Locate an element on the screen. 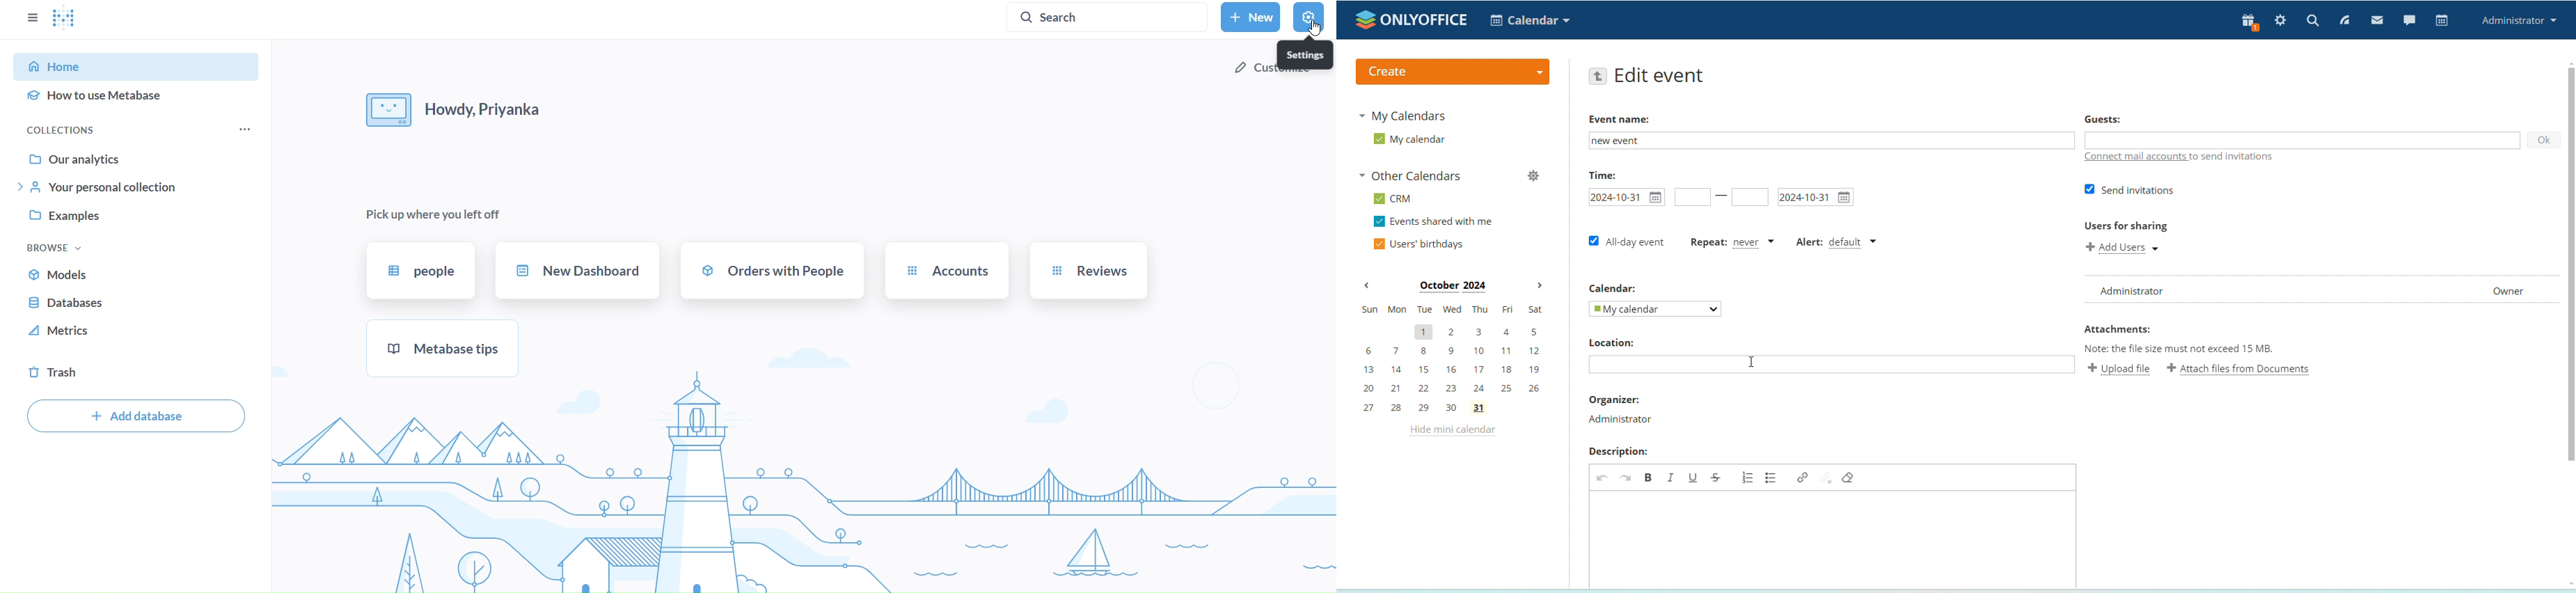  add users is located at coordinates (2127, 249).